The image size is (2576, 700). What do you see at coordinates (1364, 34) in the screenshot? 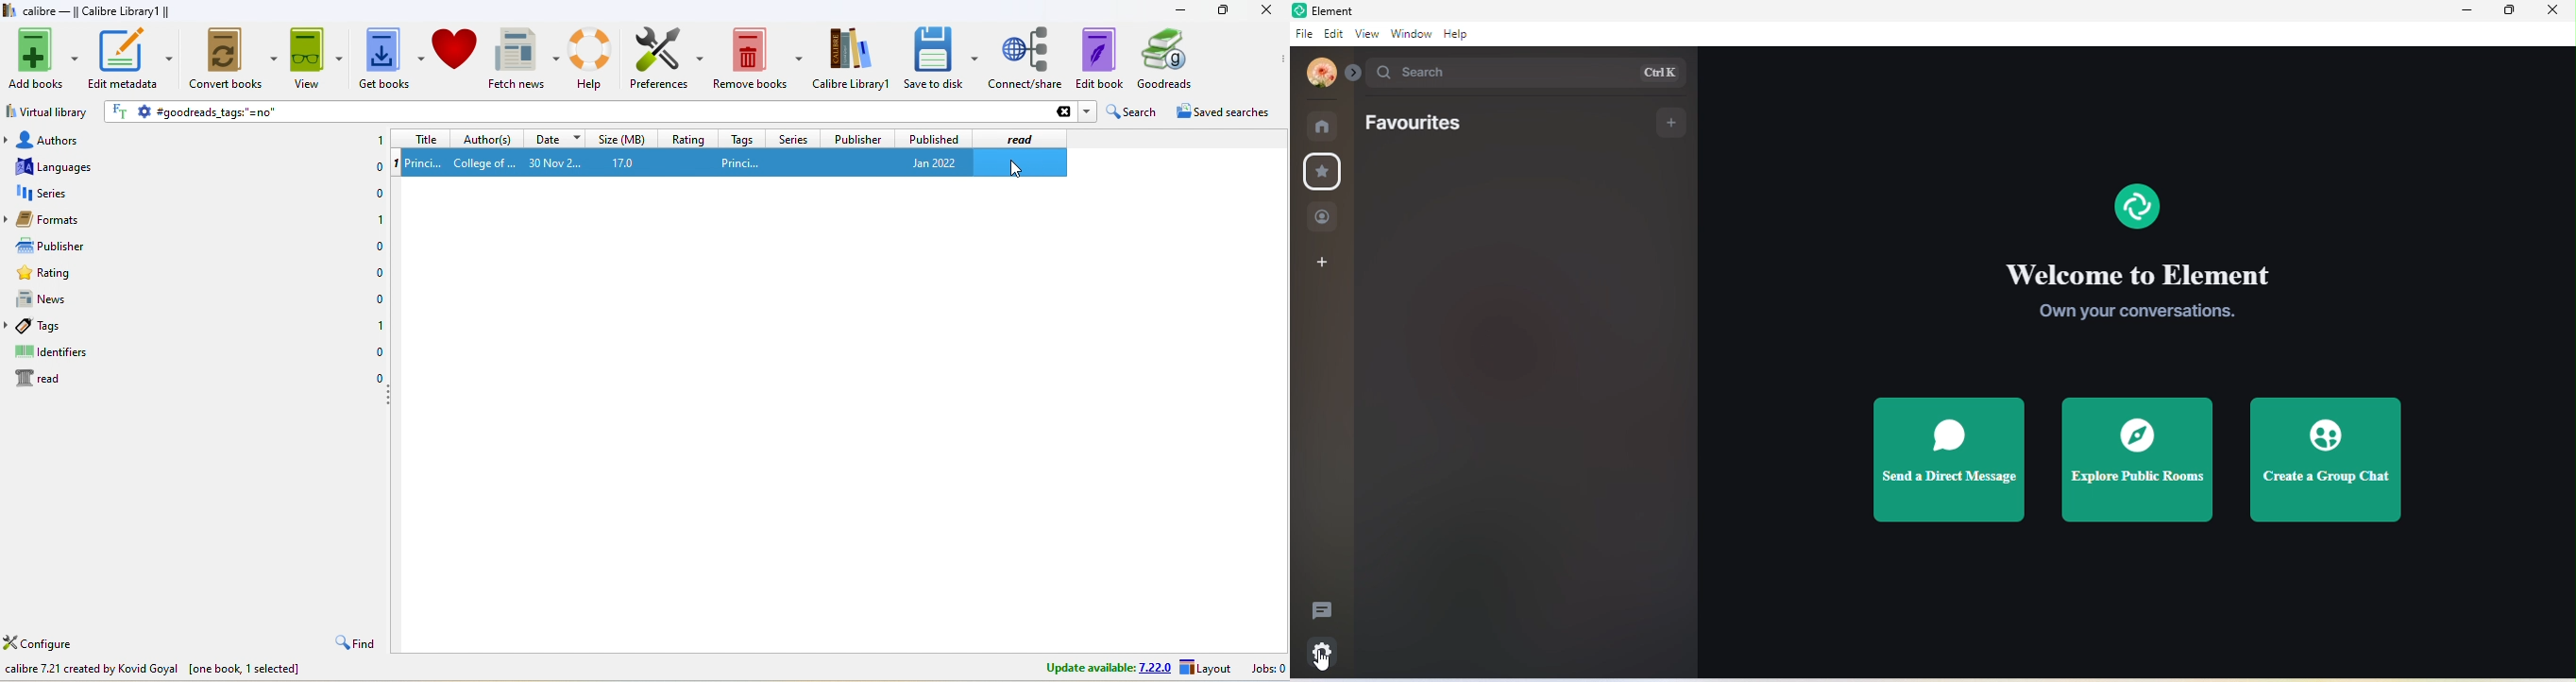
I see `view` at bounding box center [1364, 34].